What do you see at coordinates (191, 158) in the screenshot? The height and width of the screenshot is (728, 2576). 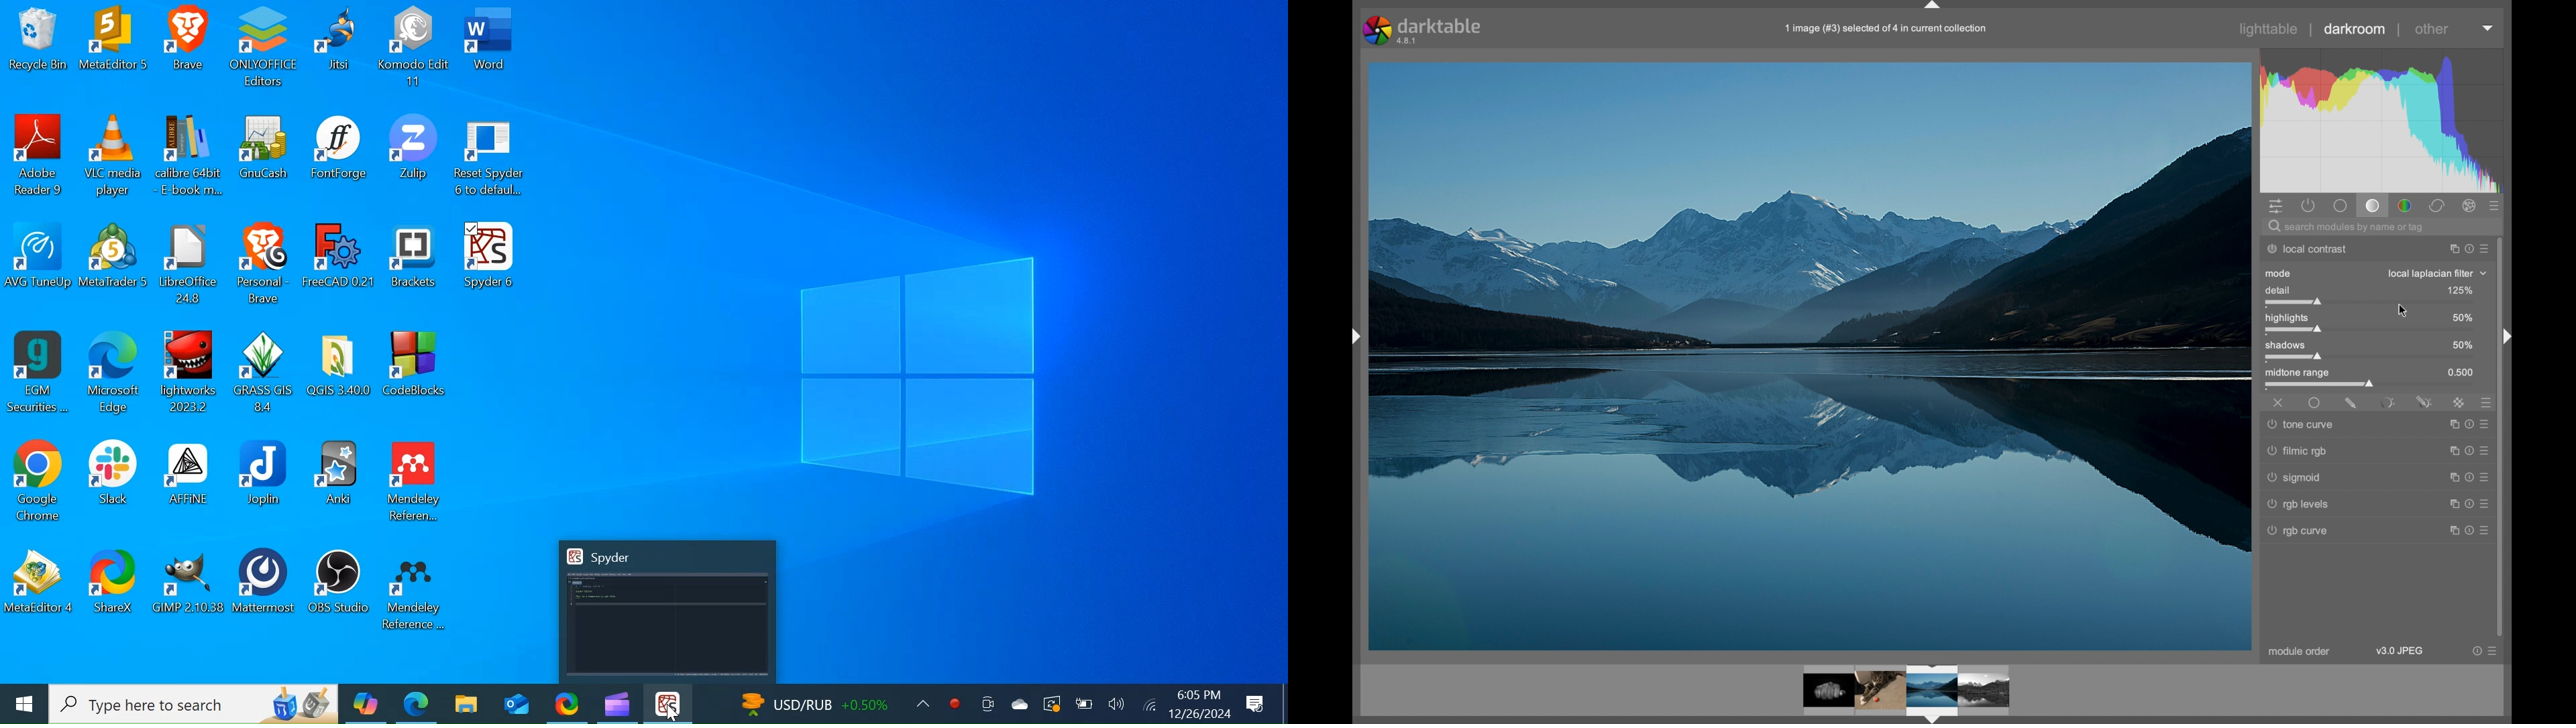 I see `Calibre Desktop Icon` at bounding box center [191, 158].